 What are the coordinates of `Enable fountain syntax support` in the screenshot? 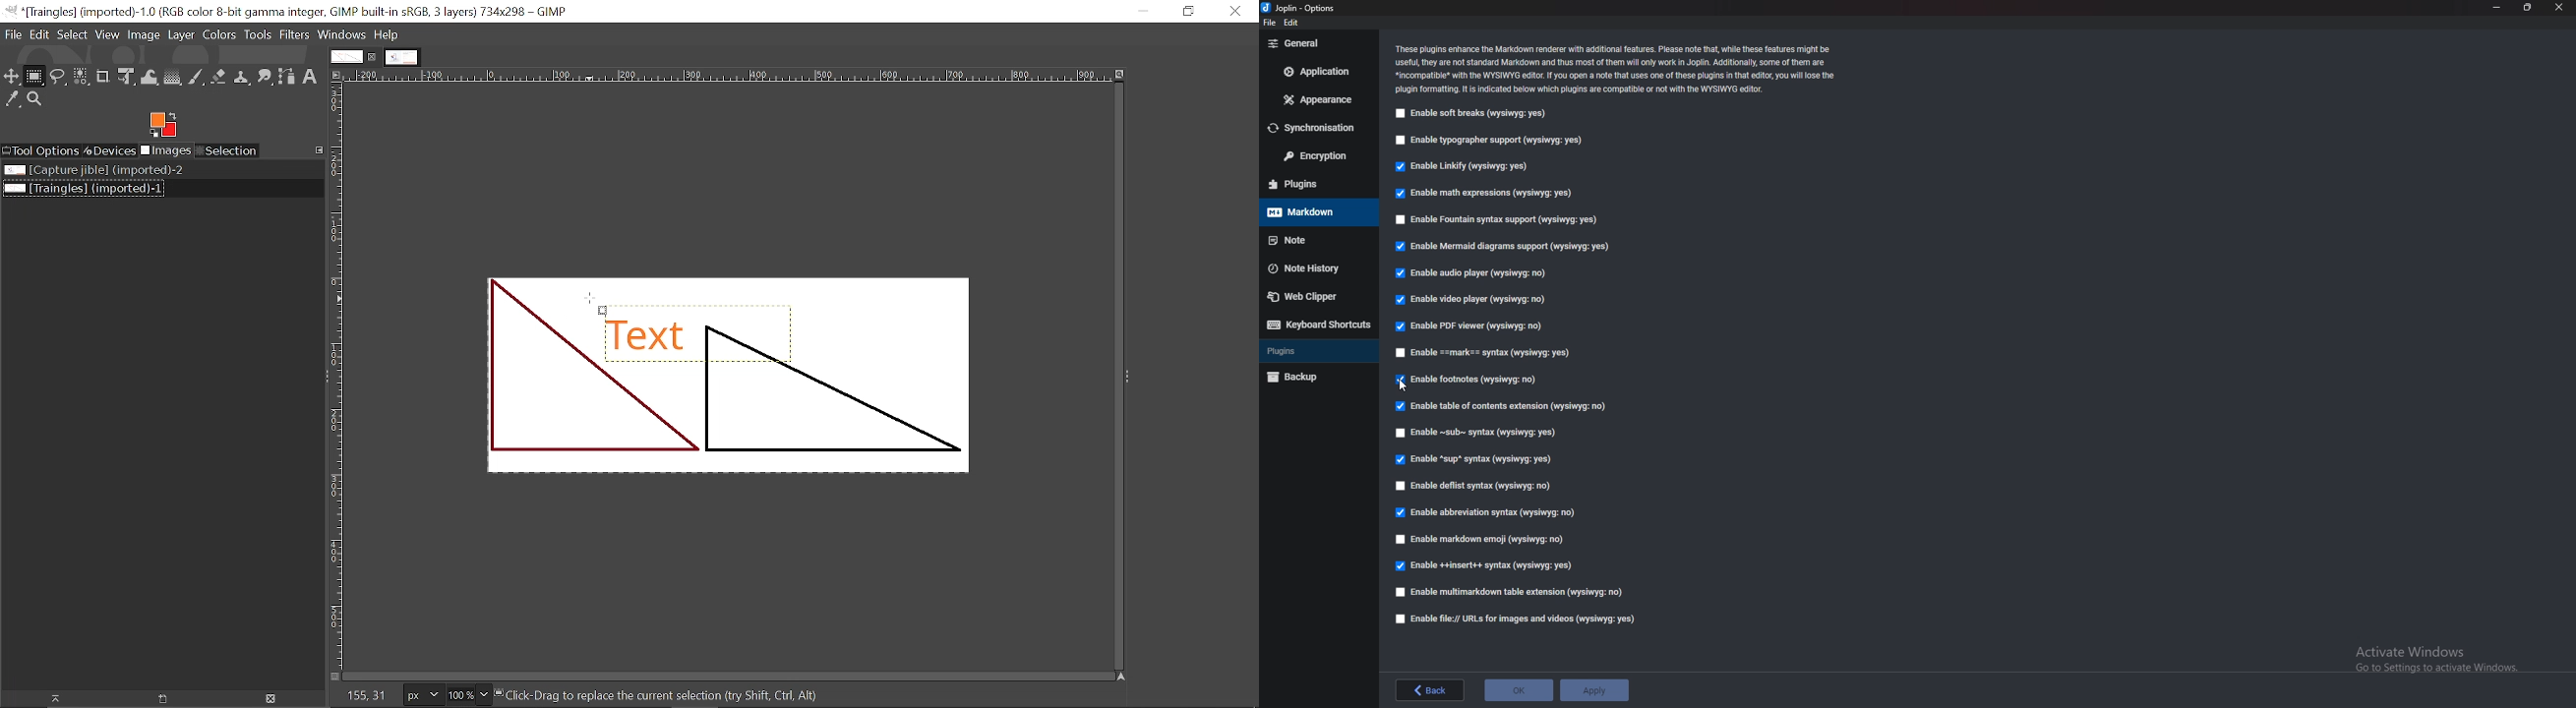 It's located at (1498, 219).